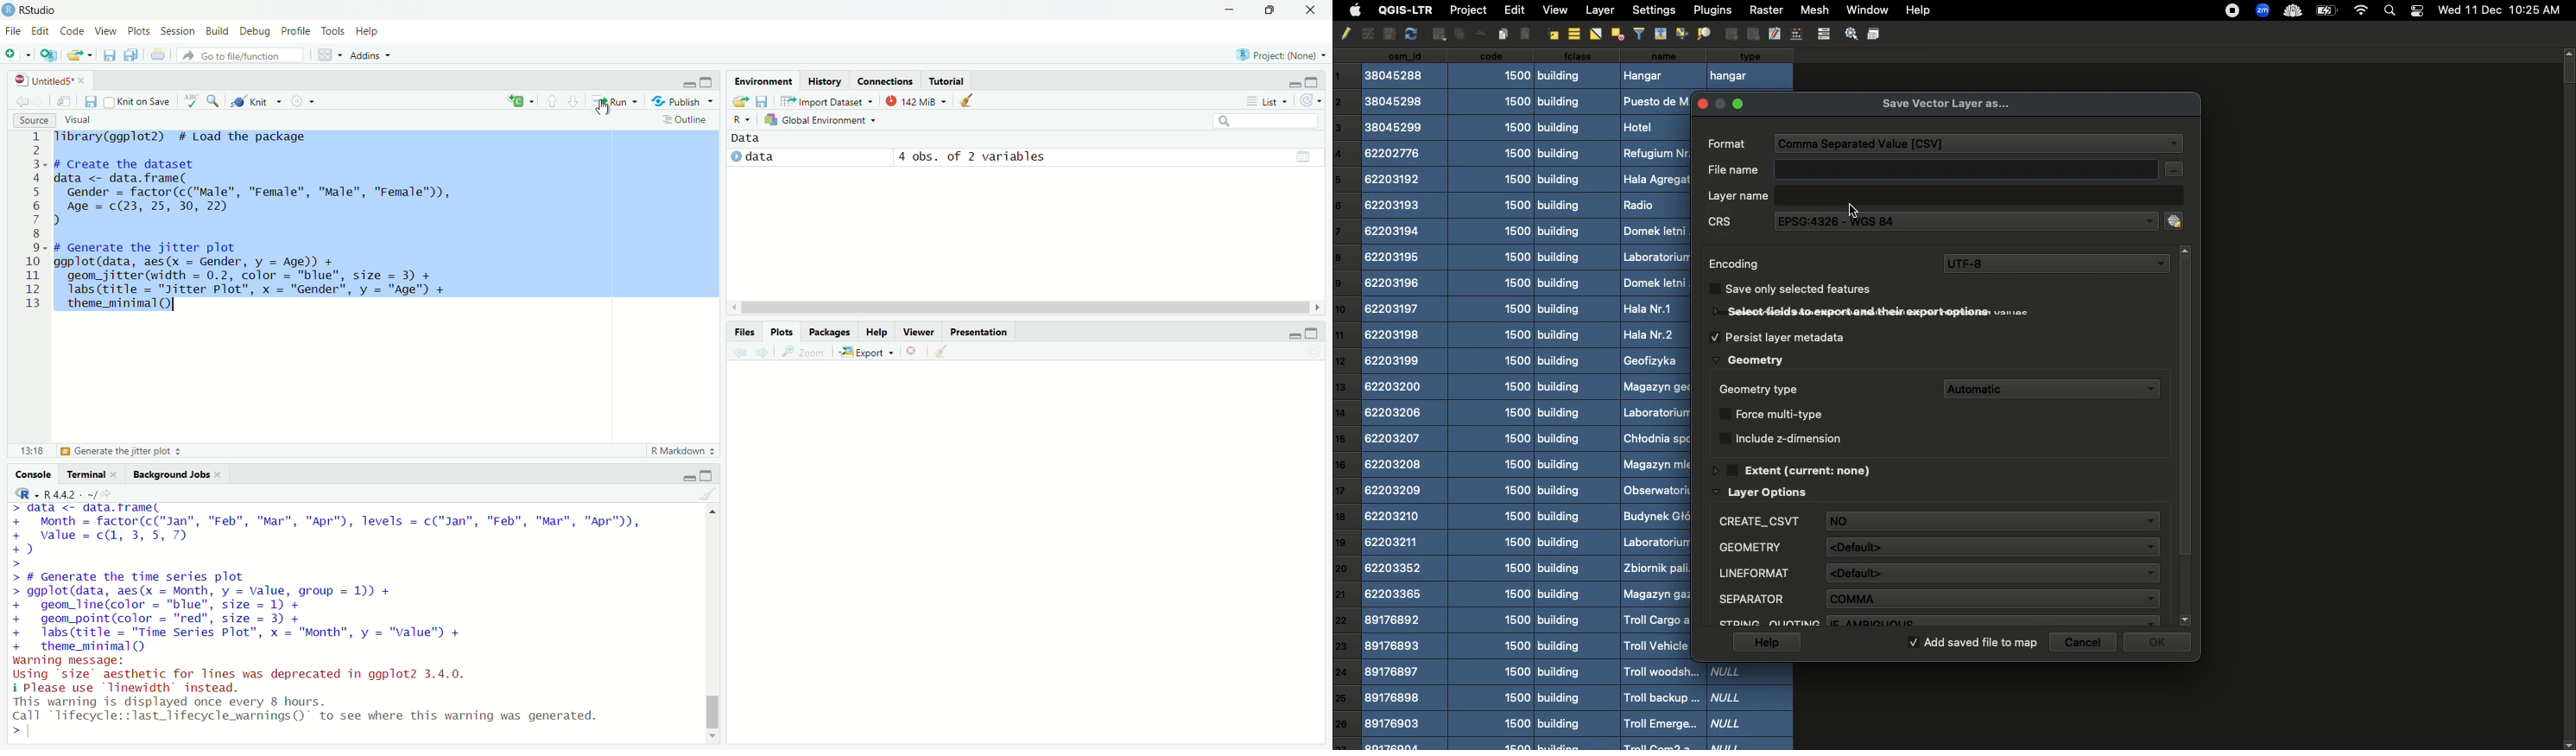 The image size is (2576, 756). What do you see at coordinates (140, 29) in the screenshot?
I see `plots` at bounding box center [140, 29].